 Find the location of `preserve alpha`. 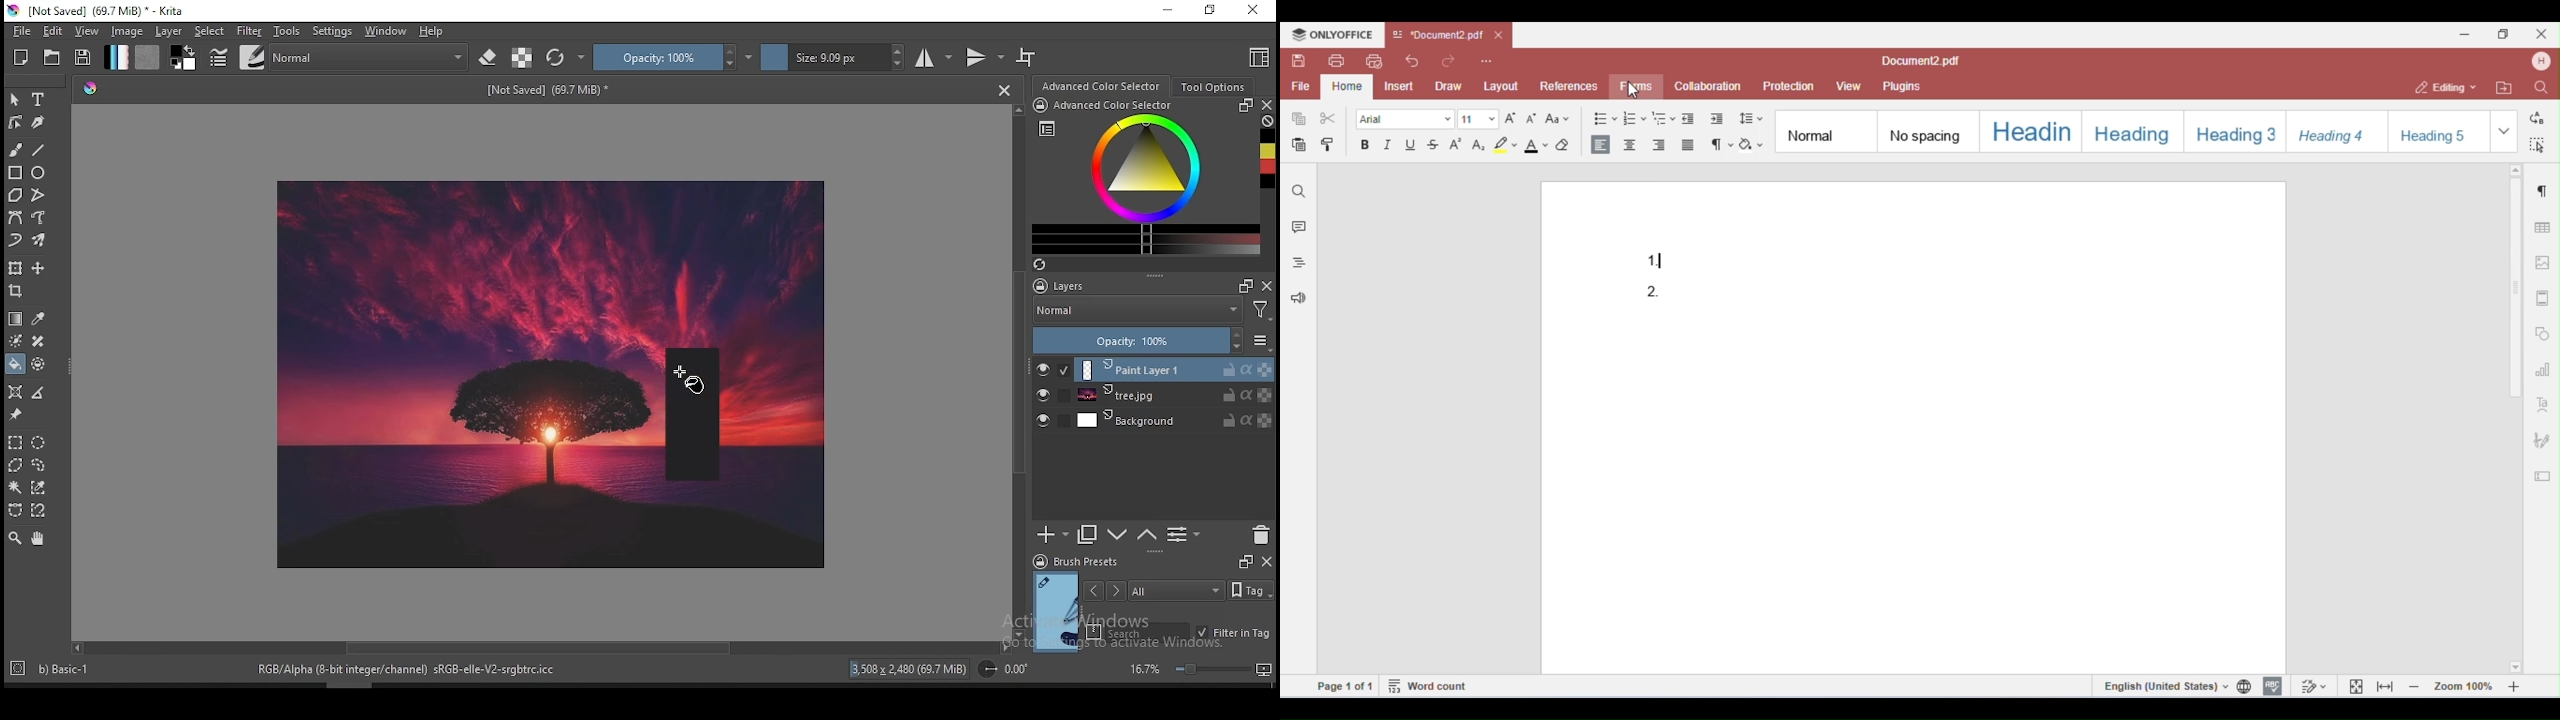

preserve alpha is located at coordinates (522, 58).